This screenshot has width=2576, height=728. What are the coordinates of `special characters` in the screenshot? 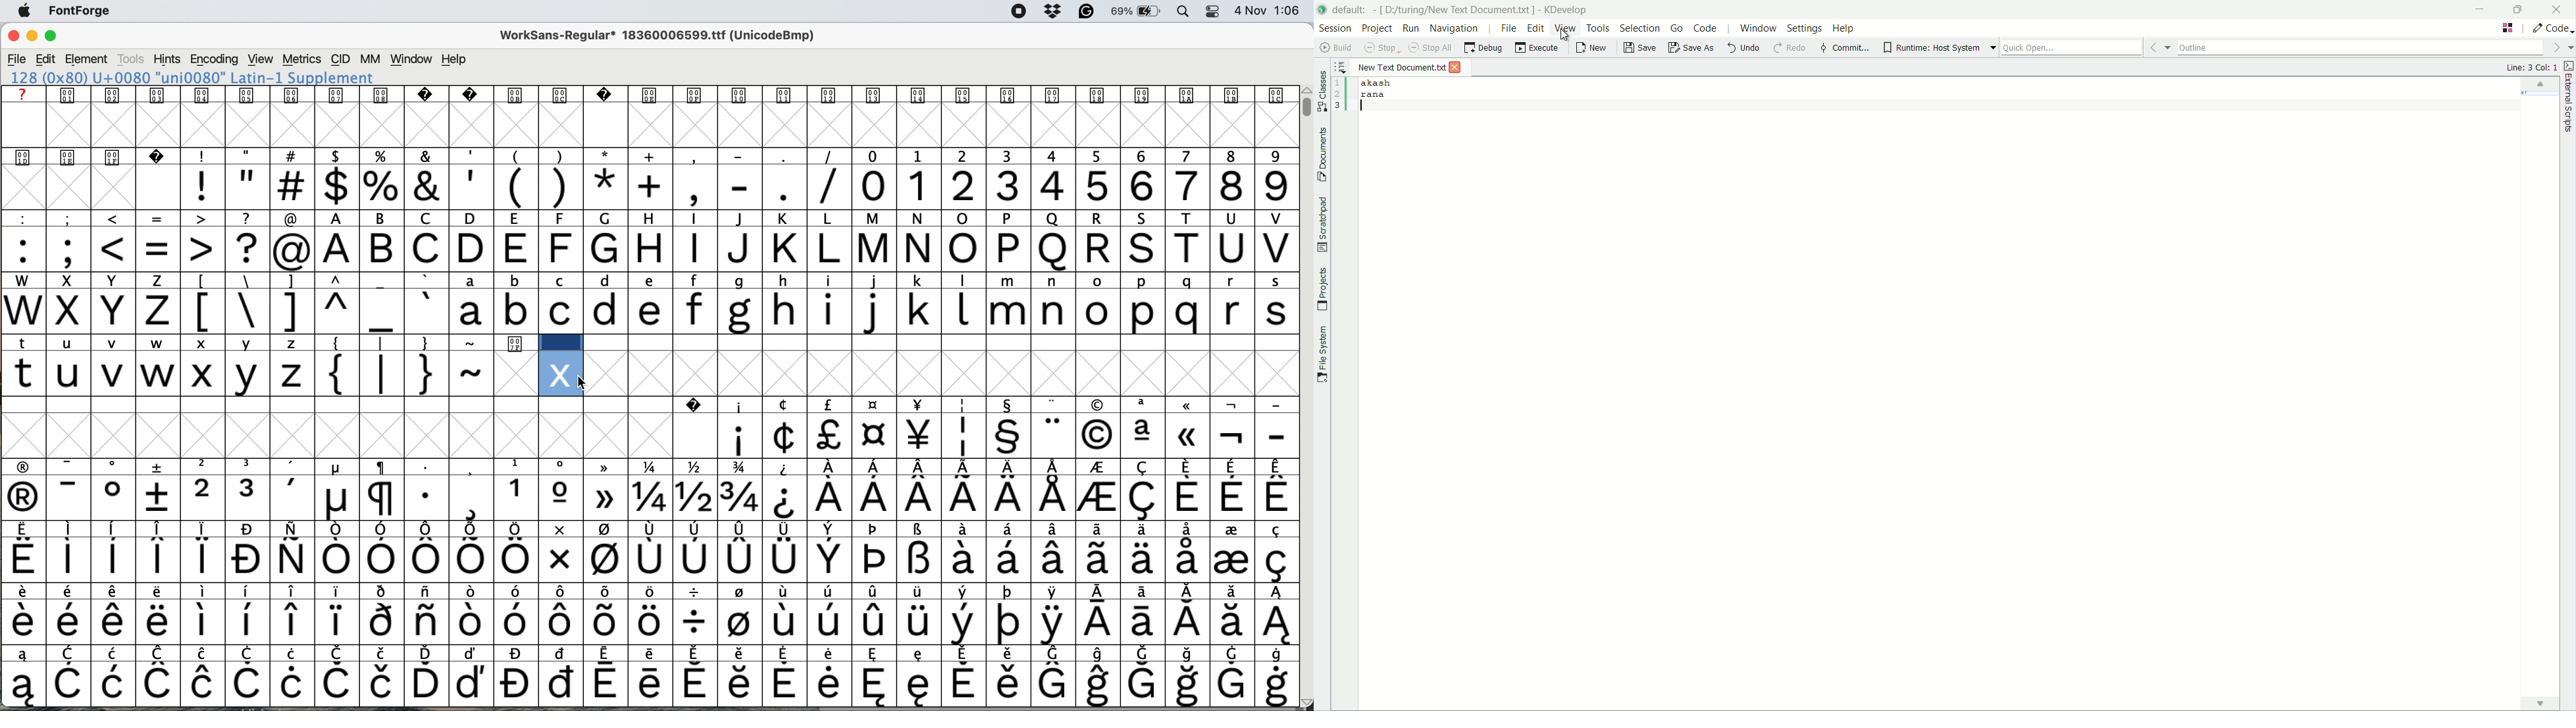 It's located at (336, 561).